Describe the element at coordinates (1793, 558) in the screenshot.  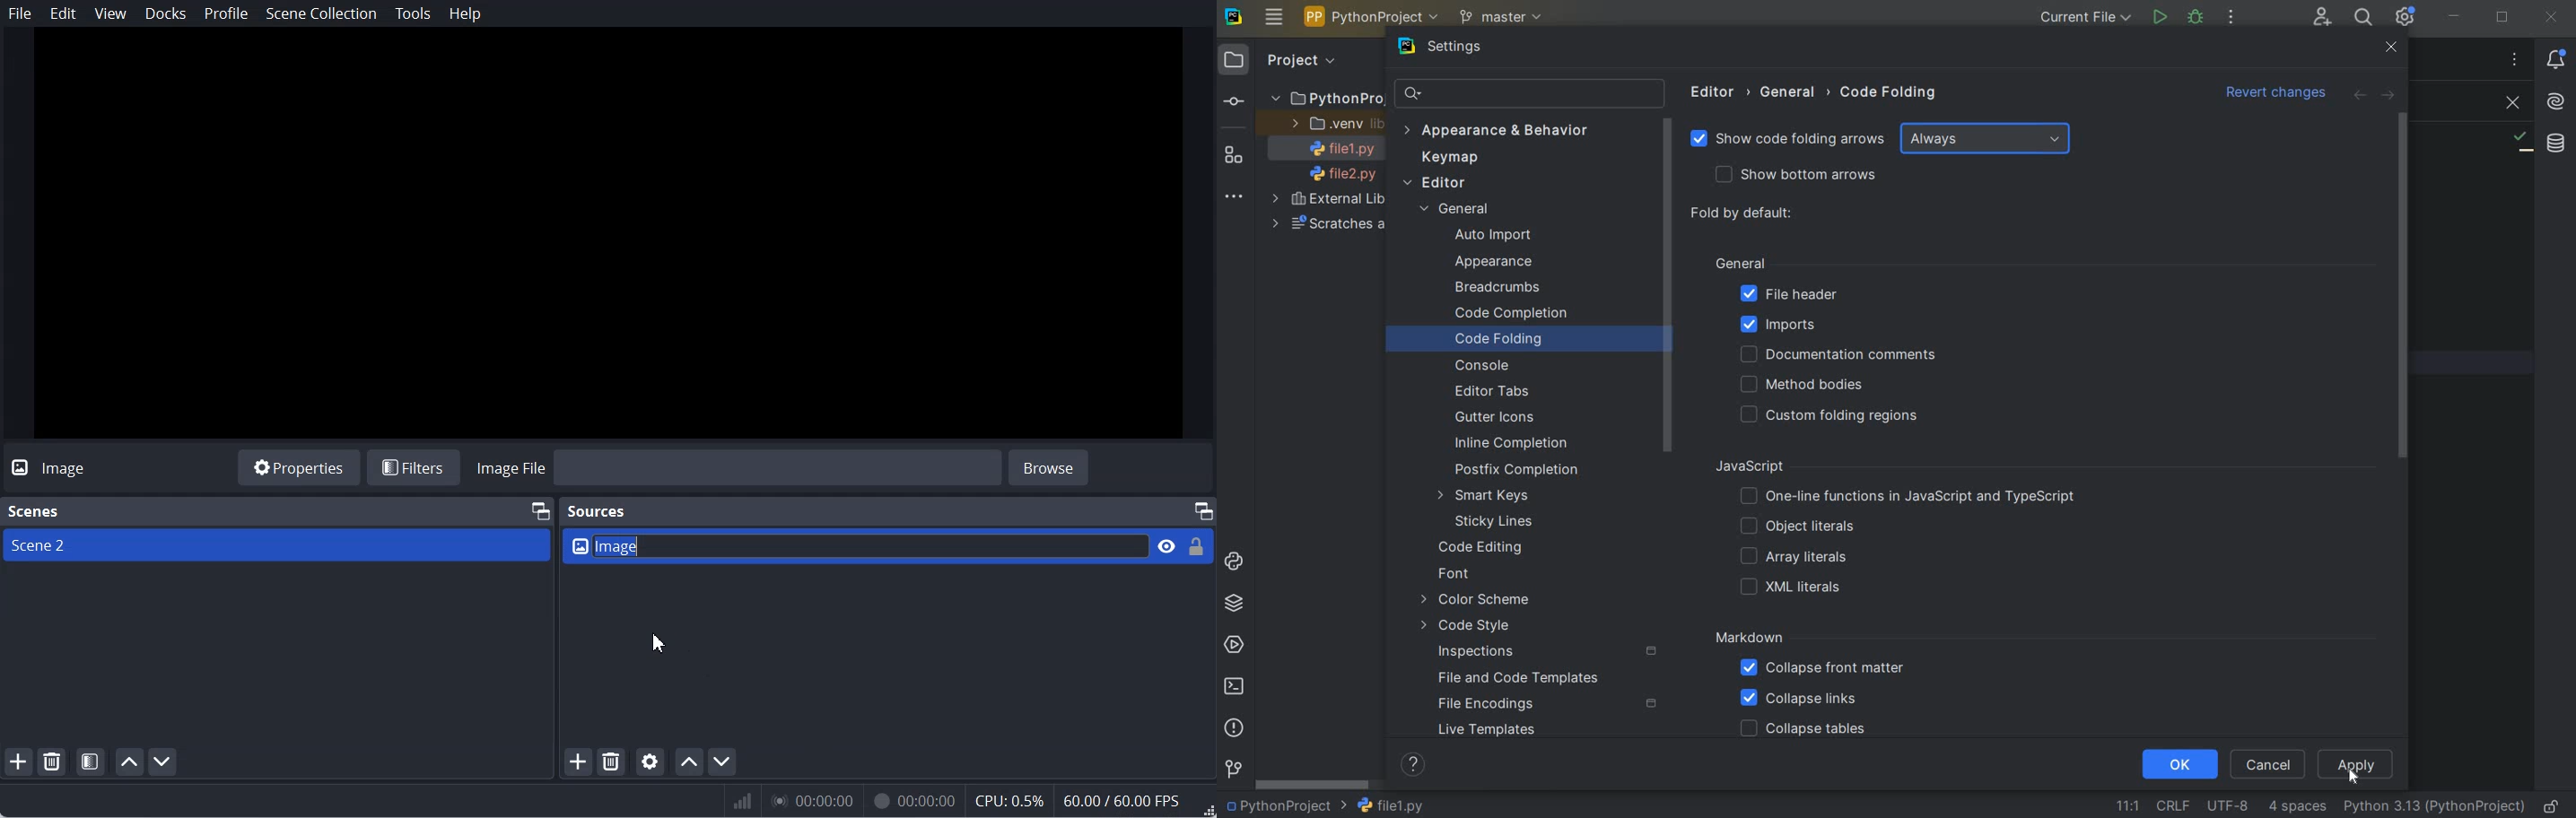
I see `ARRAY LITERALS` at that location.